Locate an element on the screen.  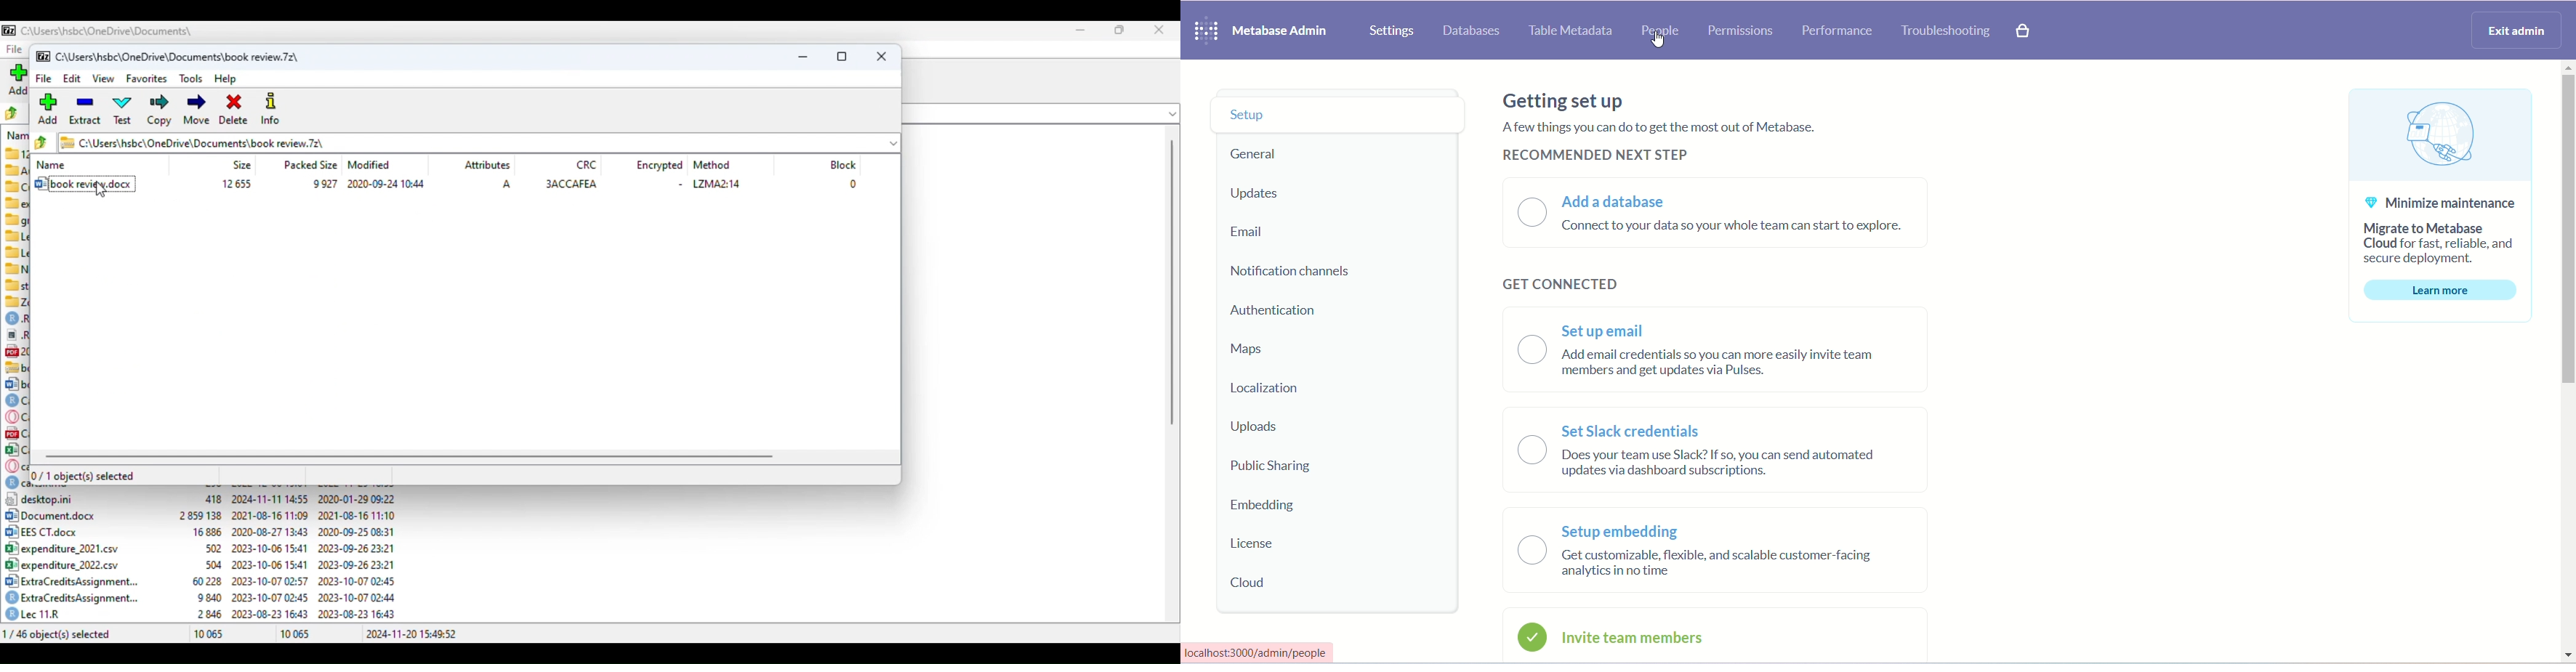
folder name is located at coordinates (178, 56).